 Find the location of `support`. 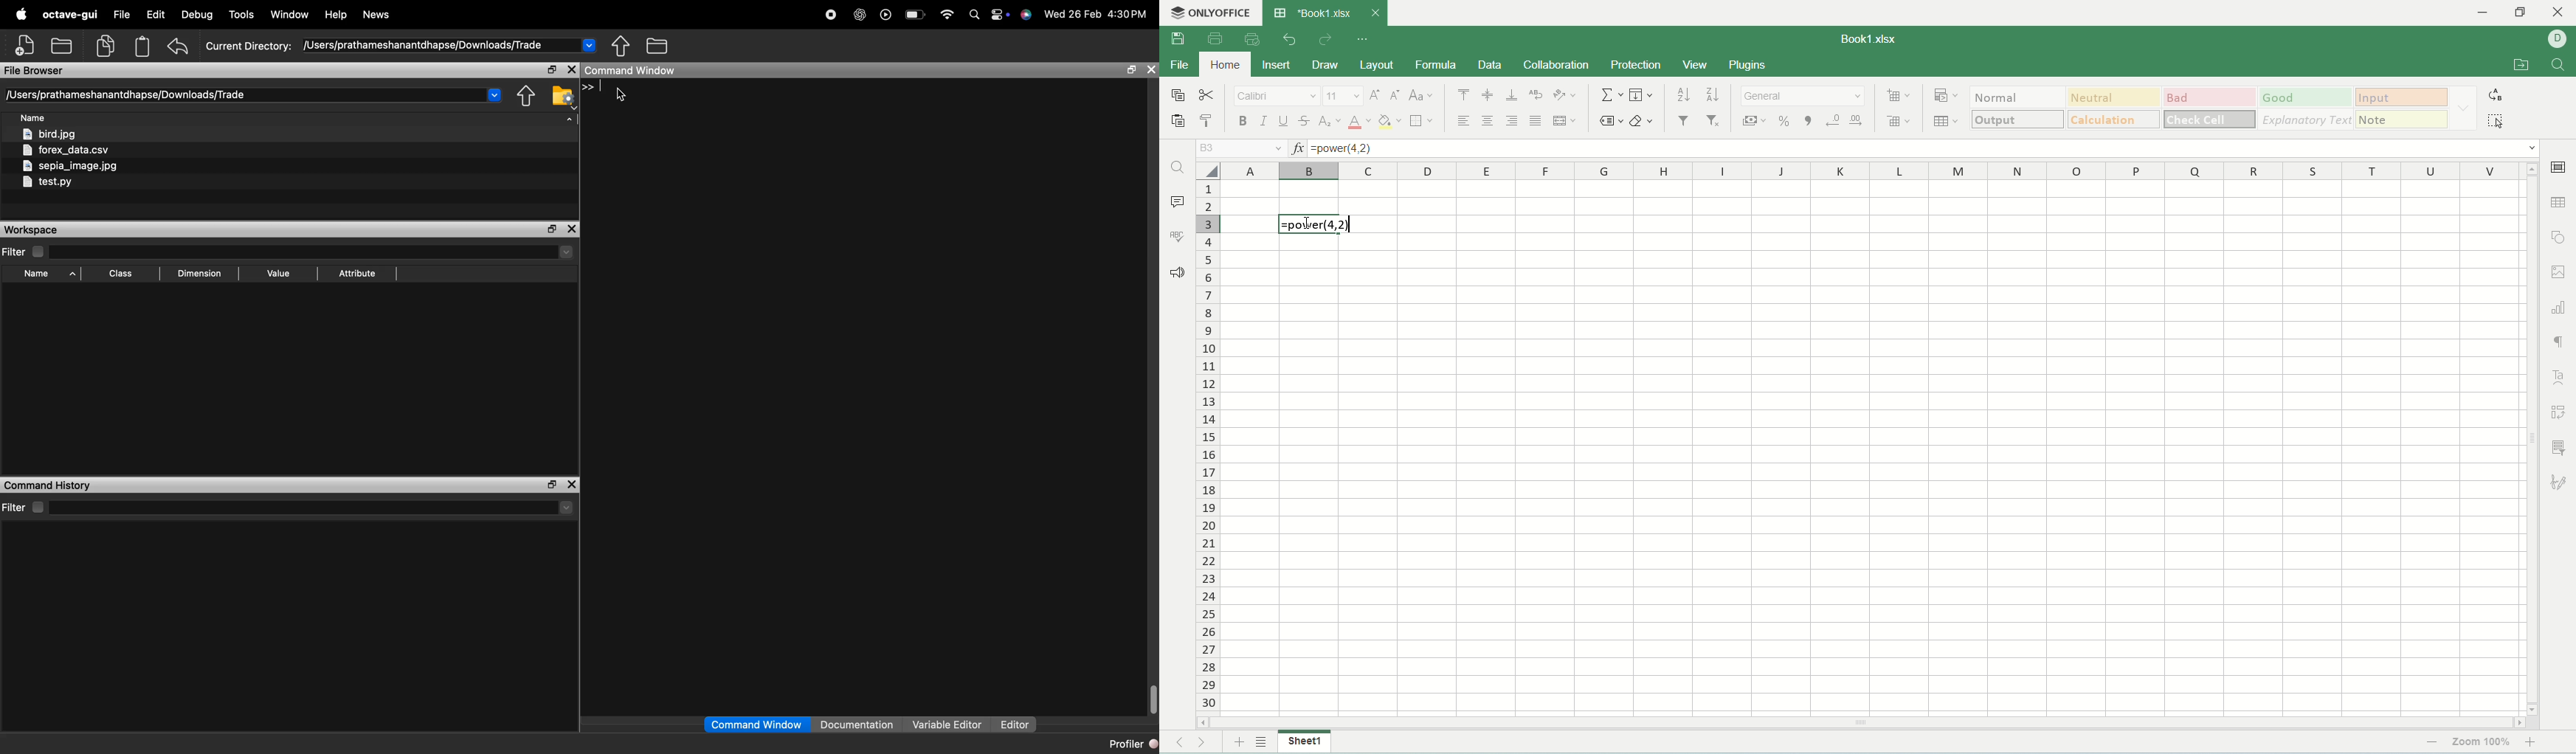

support is located at coordinates (1027, 16).